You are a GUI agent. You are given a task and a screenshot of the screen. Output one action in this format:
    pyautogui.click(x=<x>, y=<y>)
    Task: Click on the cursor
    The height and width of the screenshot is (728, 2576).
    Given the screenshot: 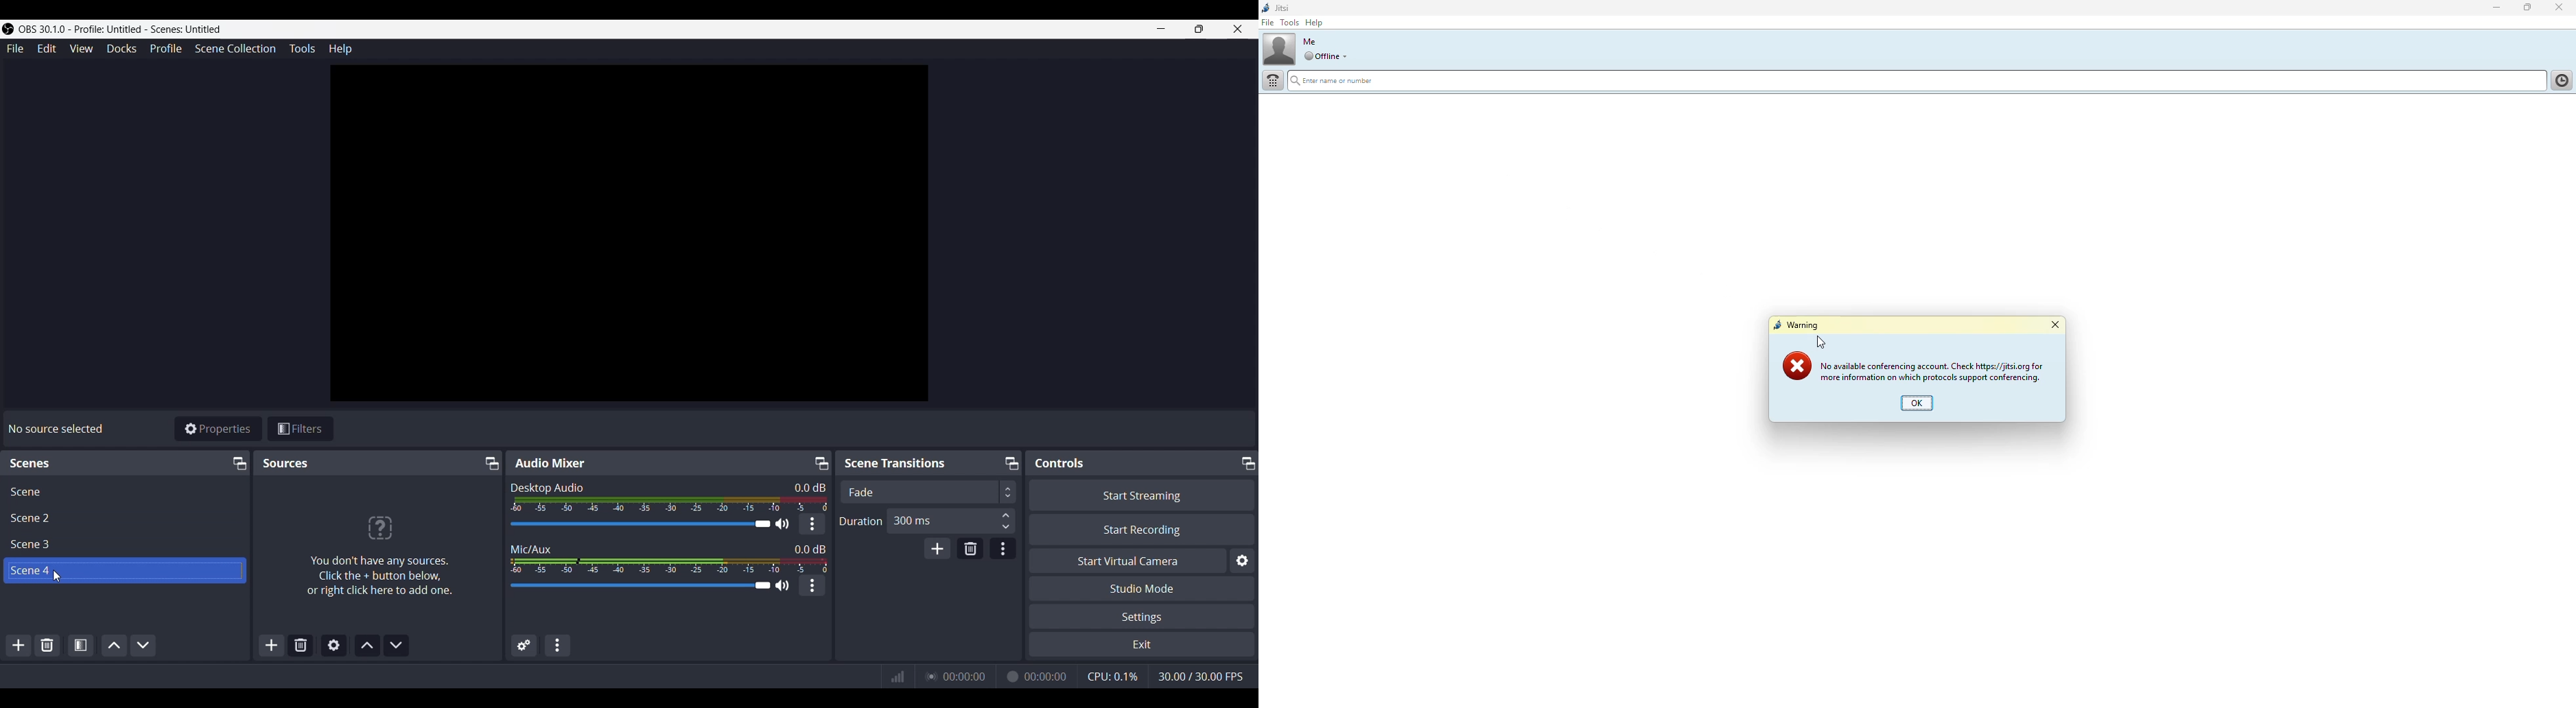 What is the action you would take?
    pyautogui.click(x=60, y=576)
    